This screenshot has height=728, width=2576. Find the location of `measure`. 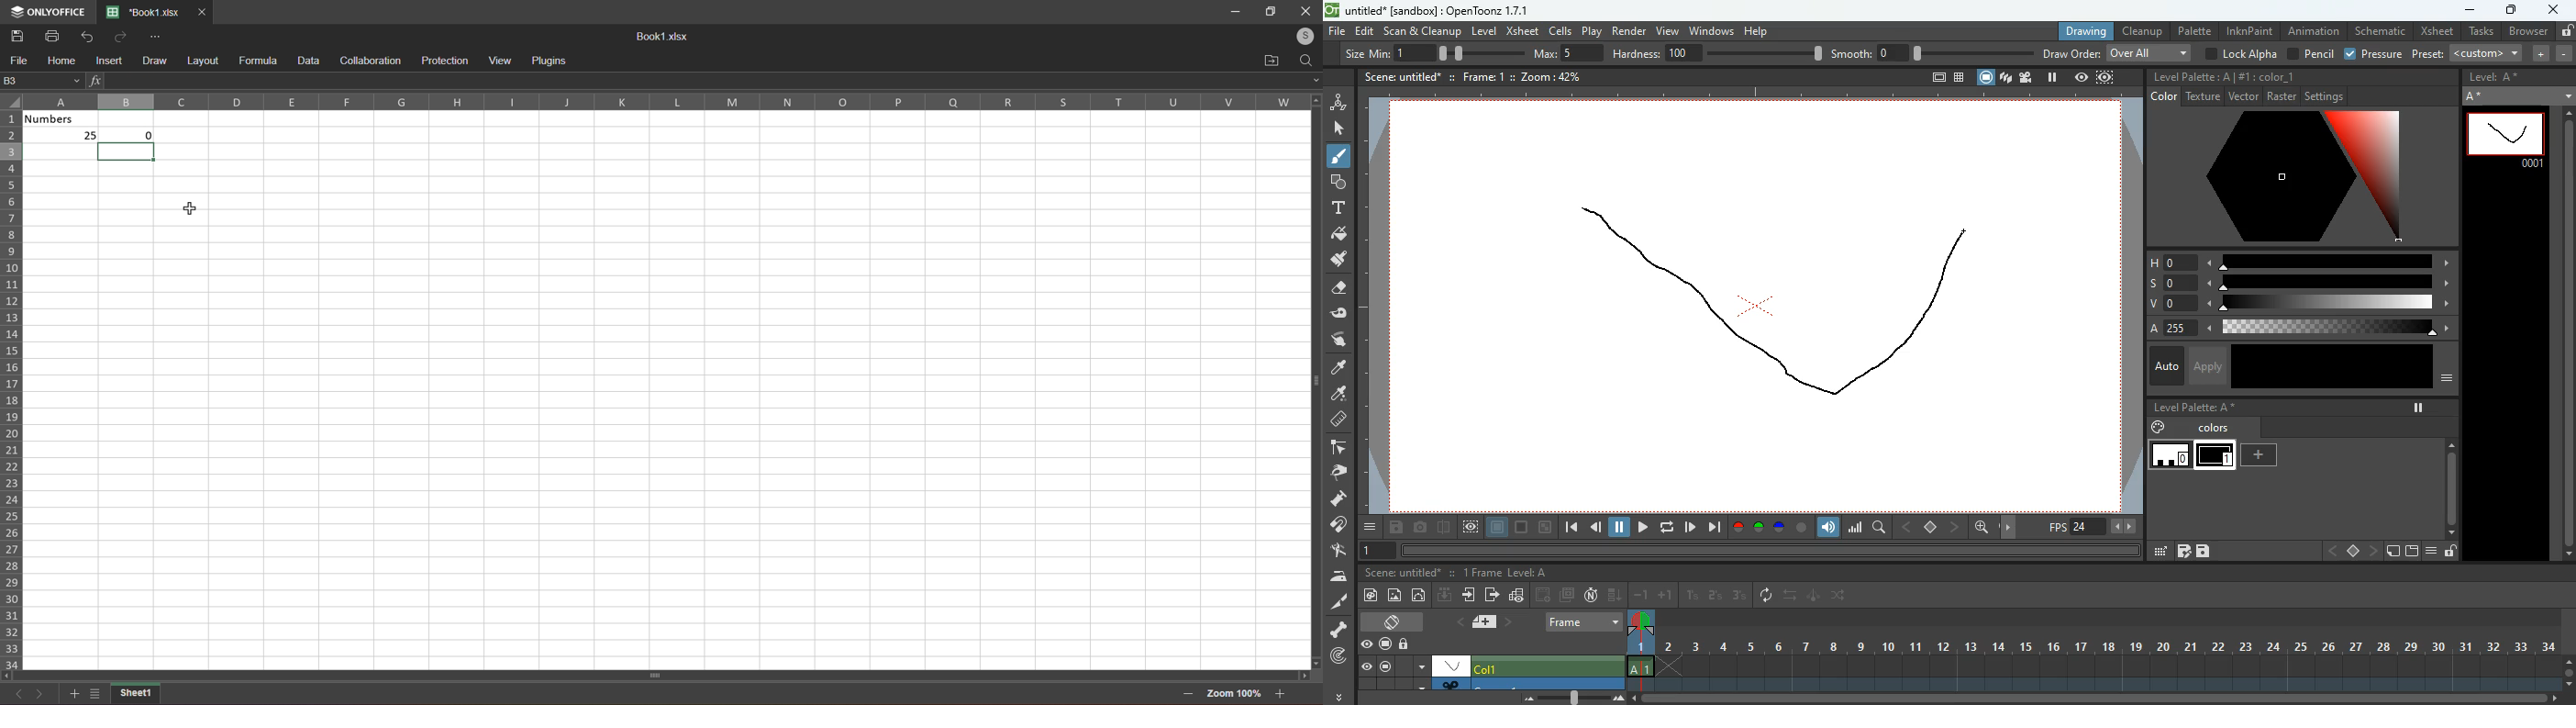

measure is located at coordinates (1338, 420).